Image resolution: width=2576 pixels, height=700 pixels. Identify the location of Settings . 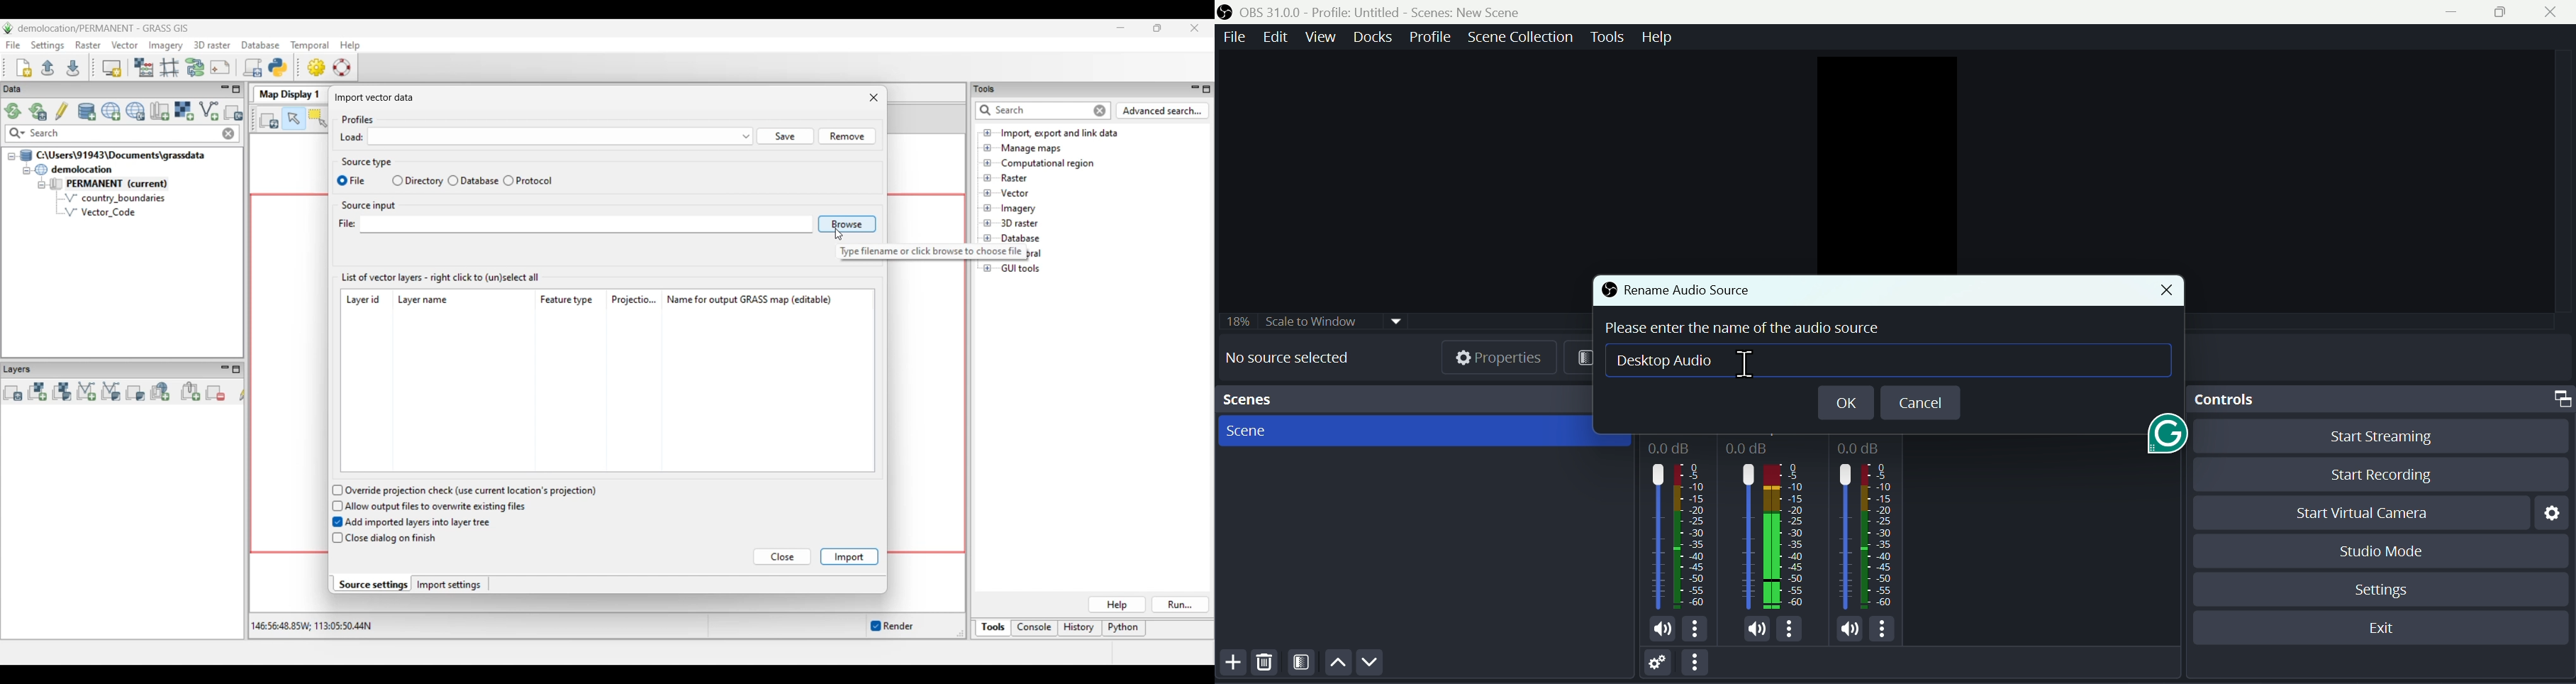
(1655, 663).